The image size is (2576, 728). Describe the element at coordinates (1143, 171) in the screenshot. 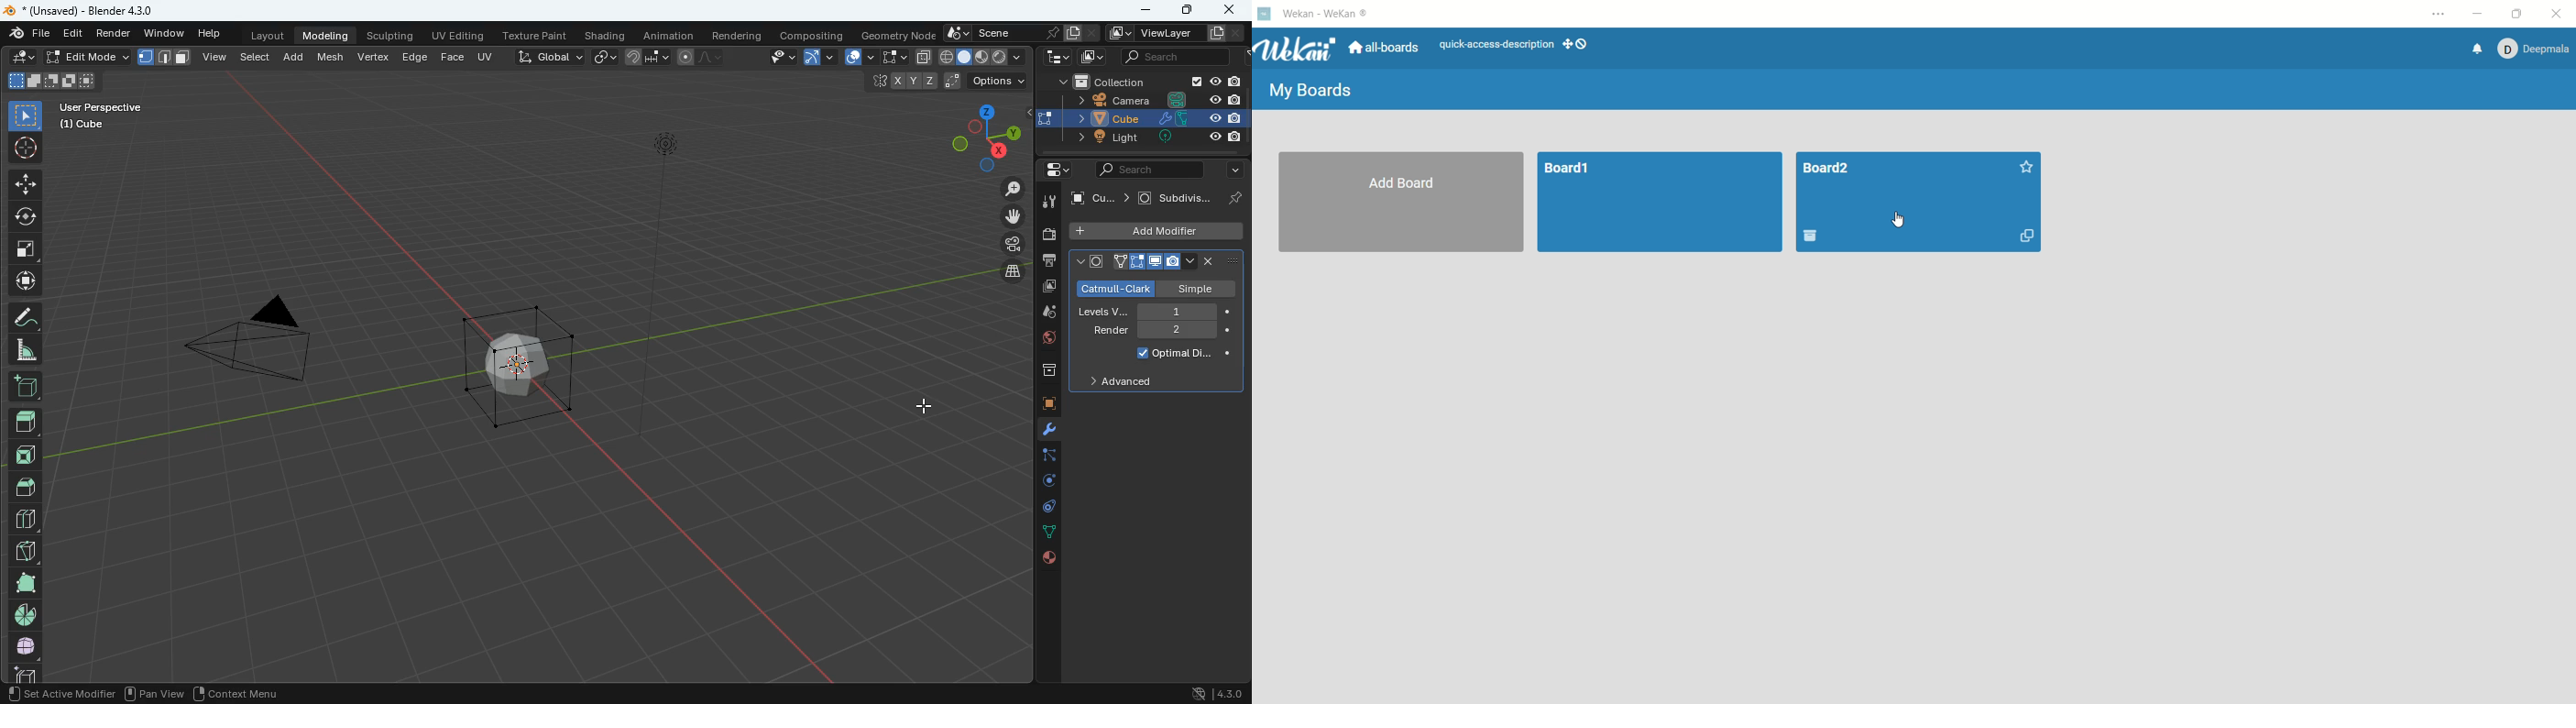

I see `search` at that location.